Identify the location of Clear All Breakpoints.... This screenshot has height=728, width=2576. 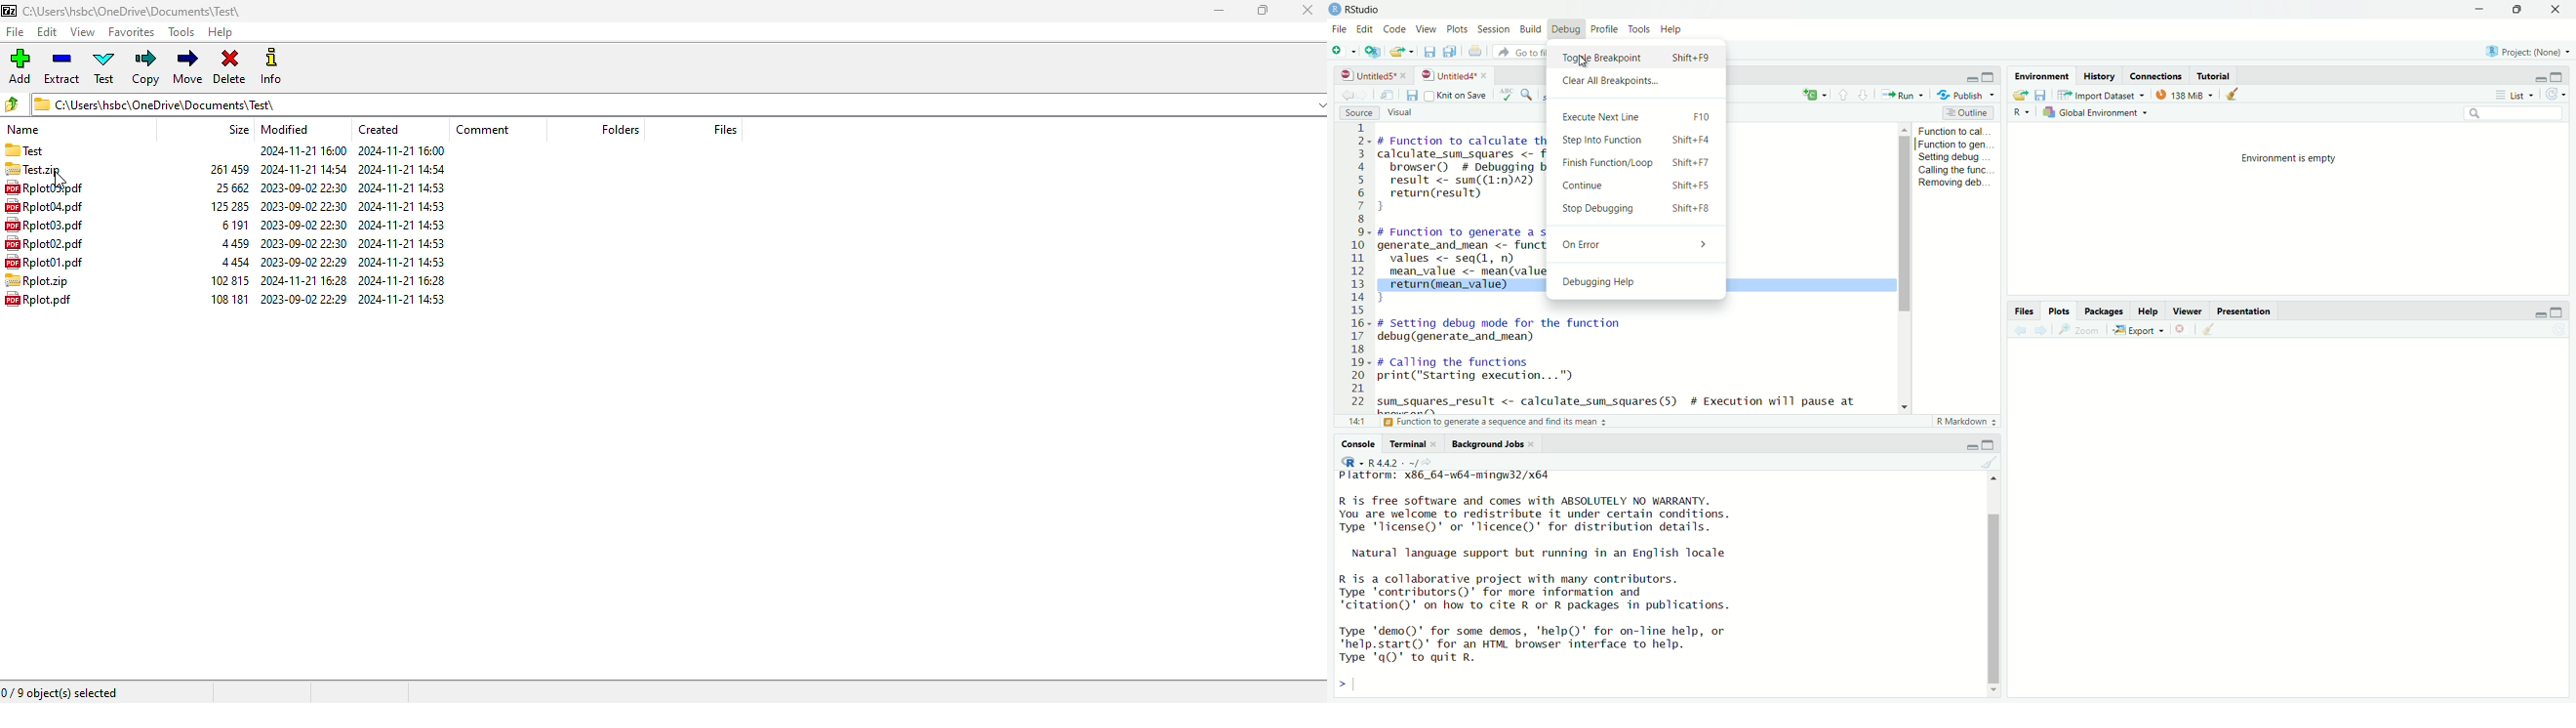
(1635, 82).